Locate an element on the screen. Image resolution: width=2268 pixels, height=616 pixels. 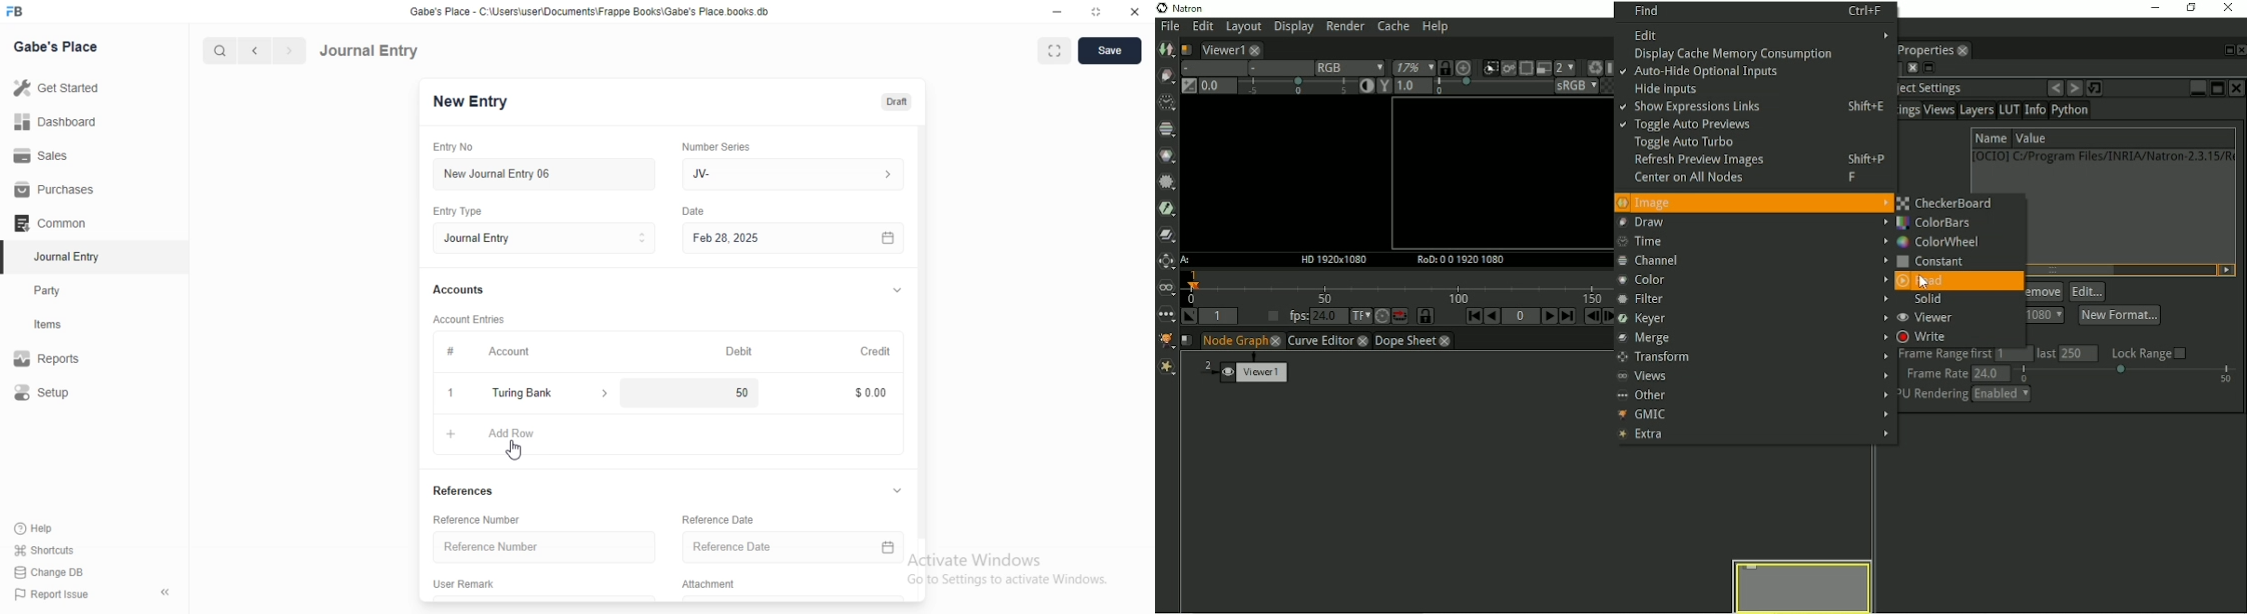
User Remark is located at coordinates (471, 585).